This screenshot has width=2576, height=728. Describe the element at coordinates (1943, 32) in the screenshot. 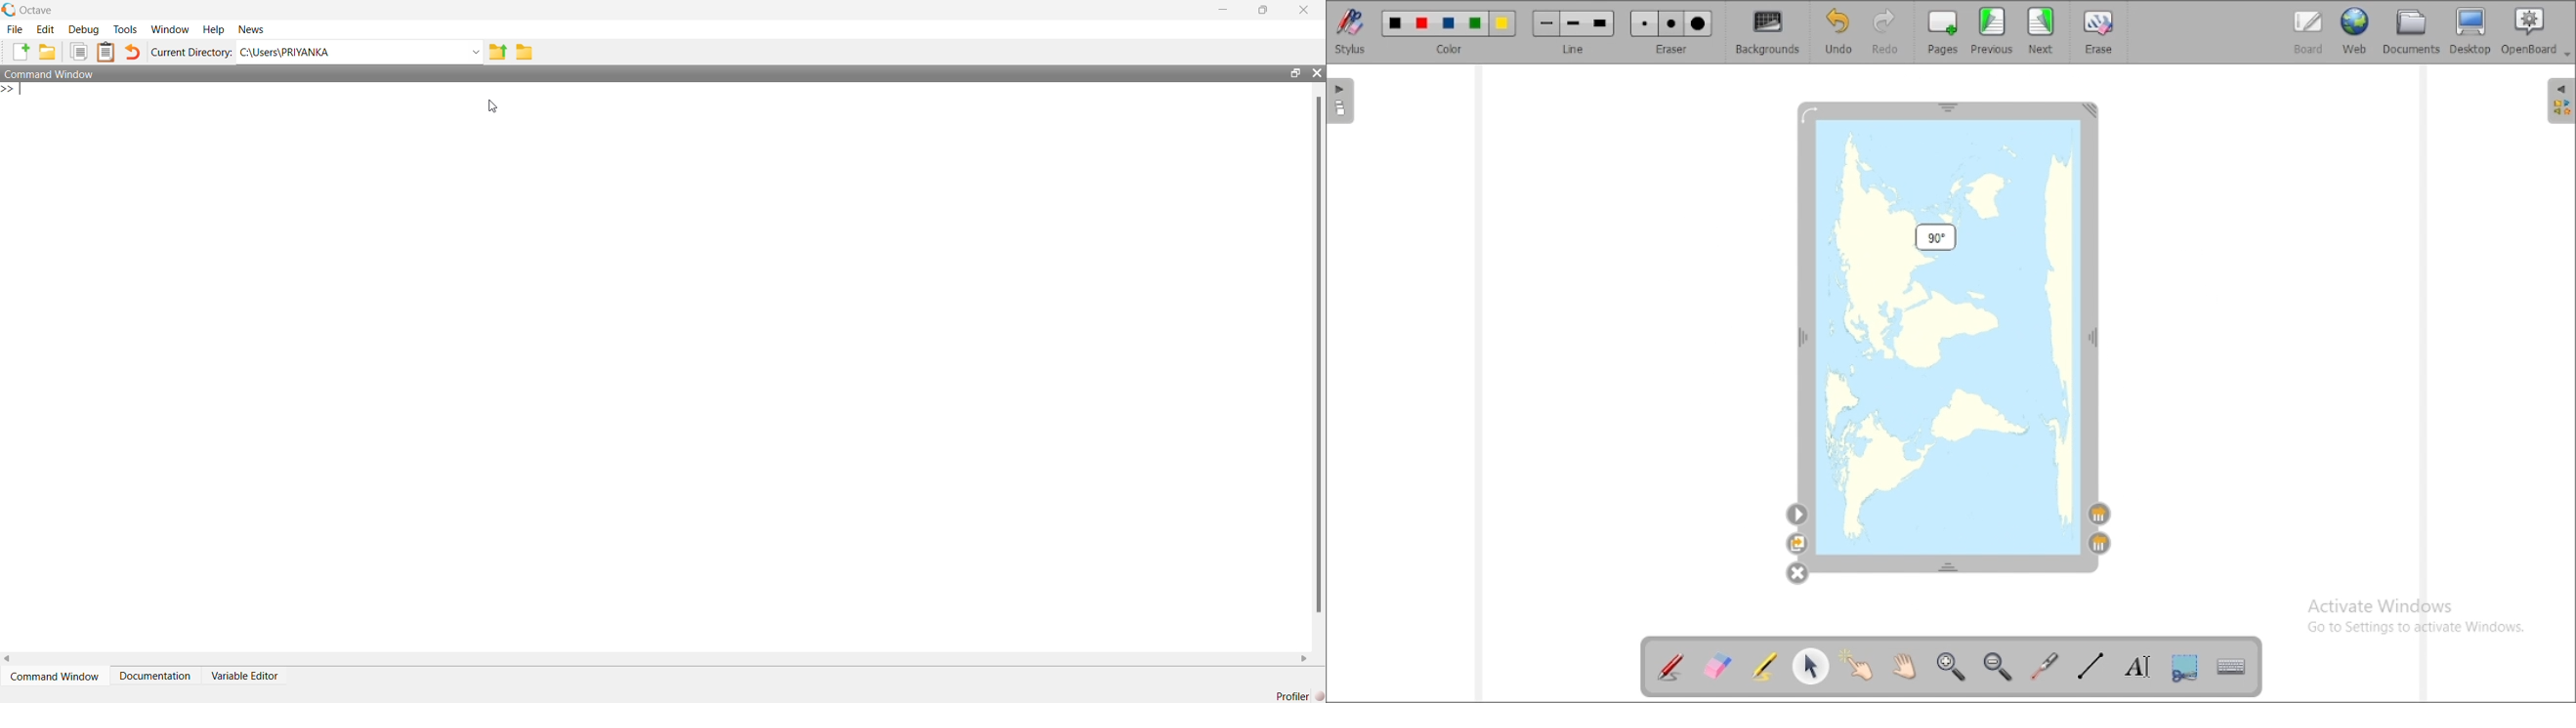

I see `pages` at that location.